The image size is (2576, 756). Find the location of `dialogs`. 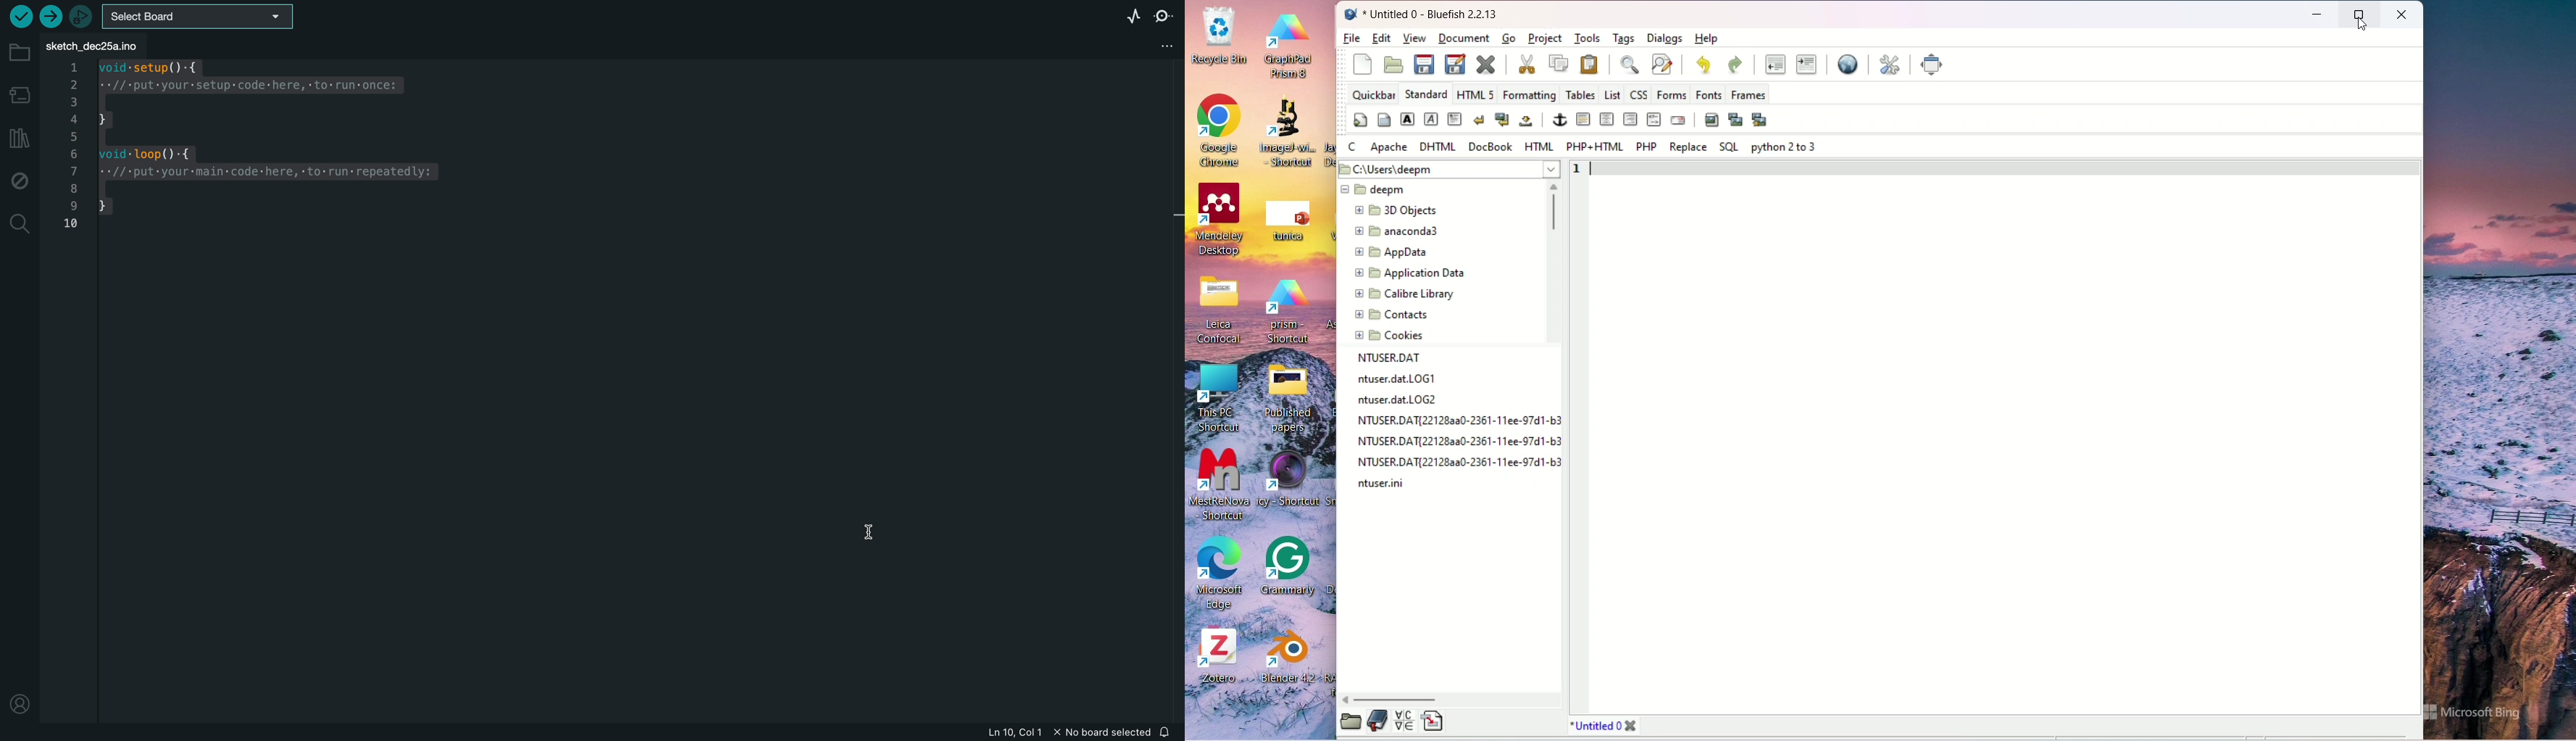

dialogs is located at coordinates (1665, 38).